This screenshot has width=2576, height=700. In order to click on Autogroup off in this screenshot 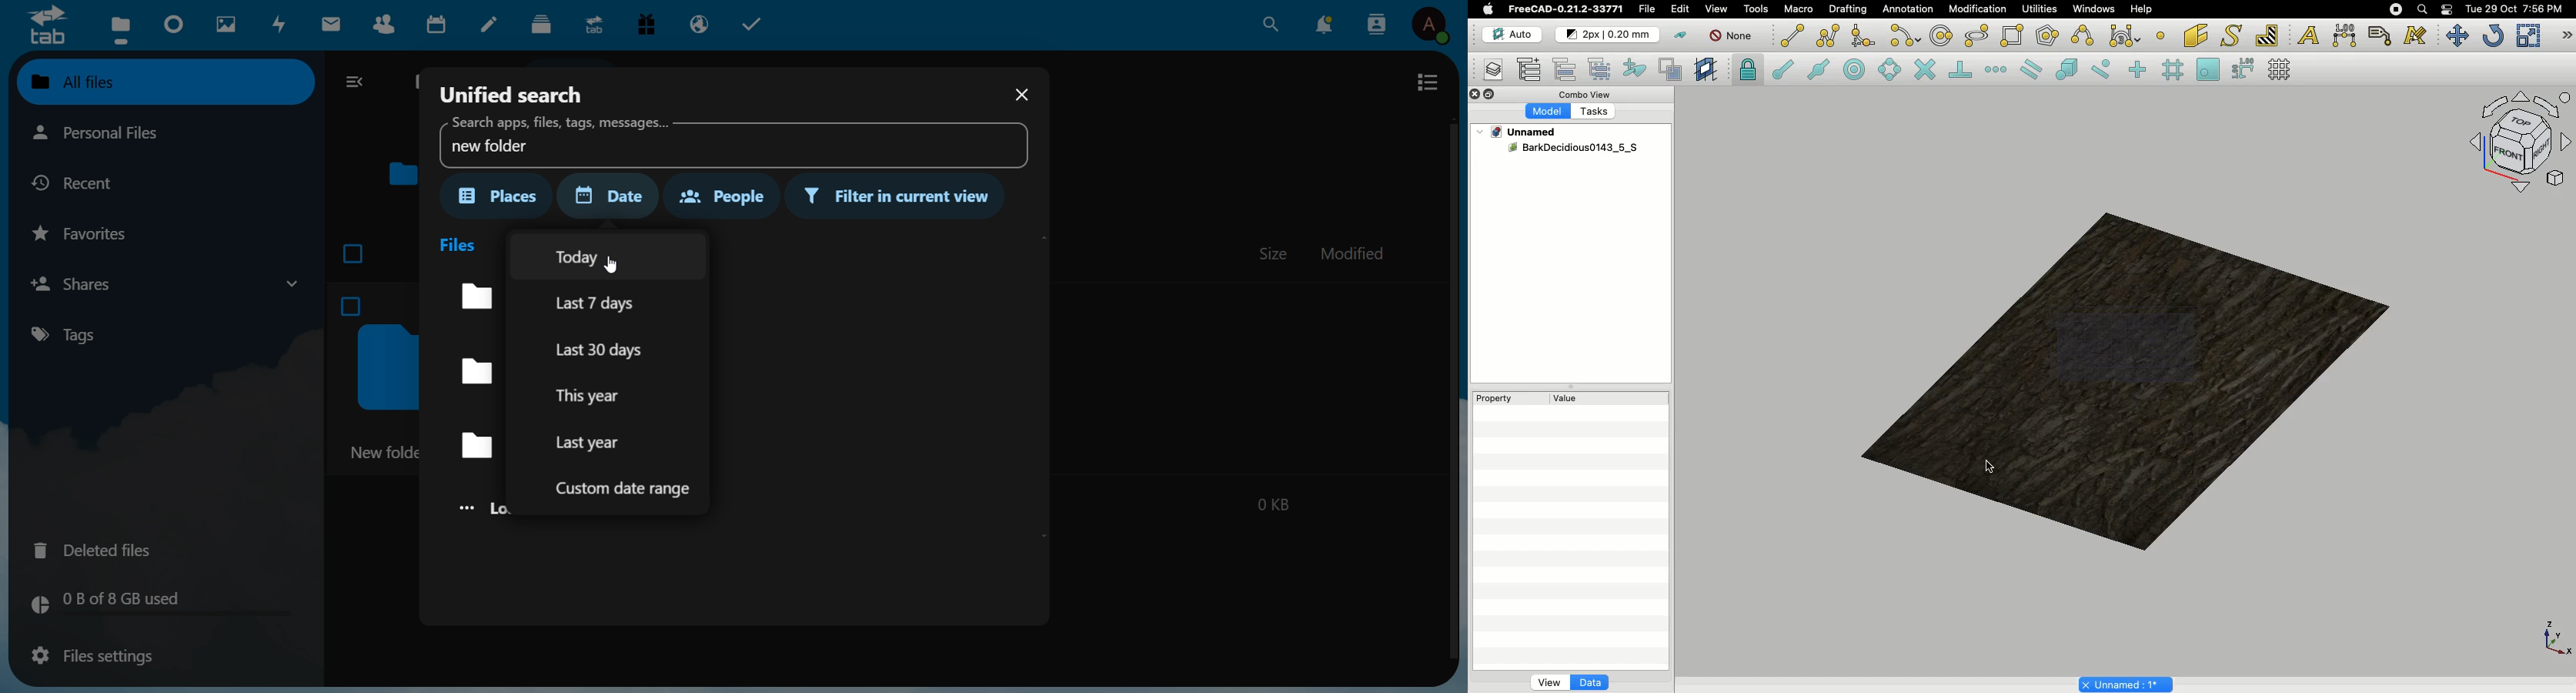, I will do `click(1733, 37)`.